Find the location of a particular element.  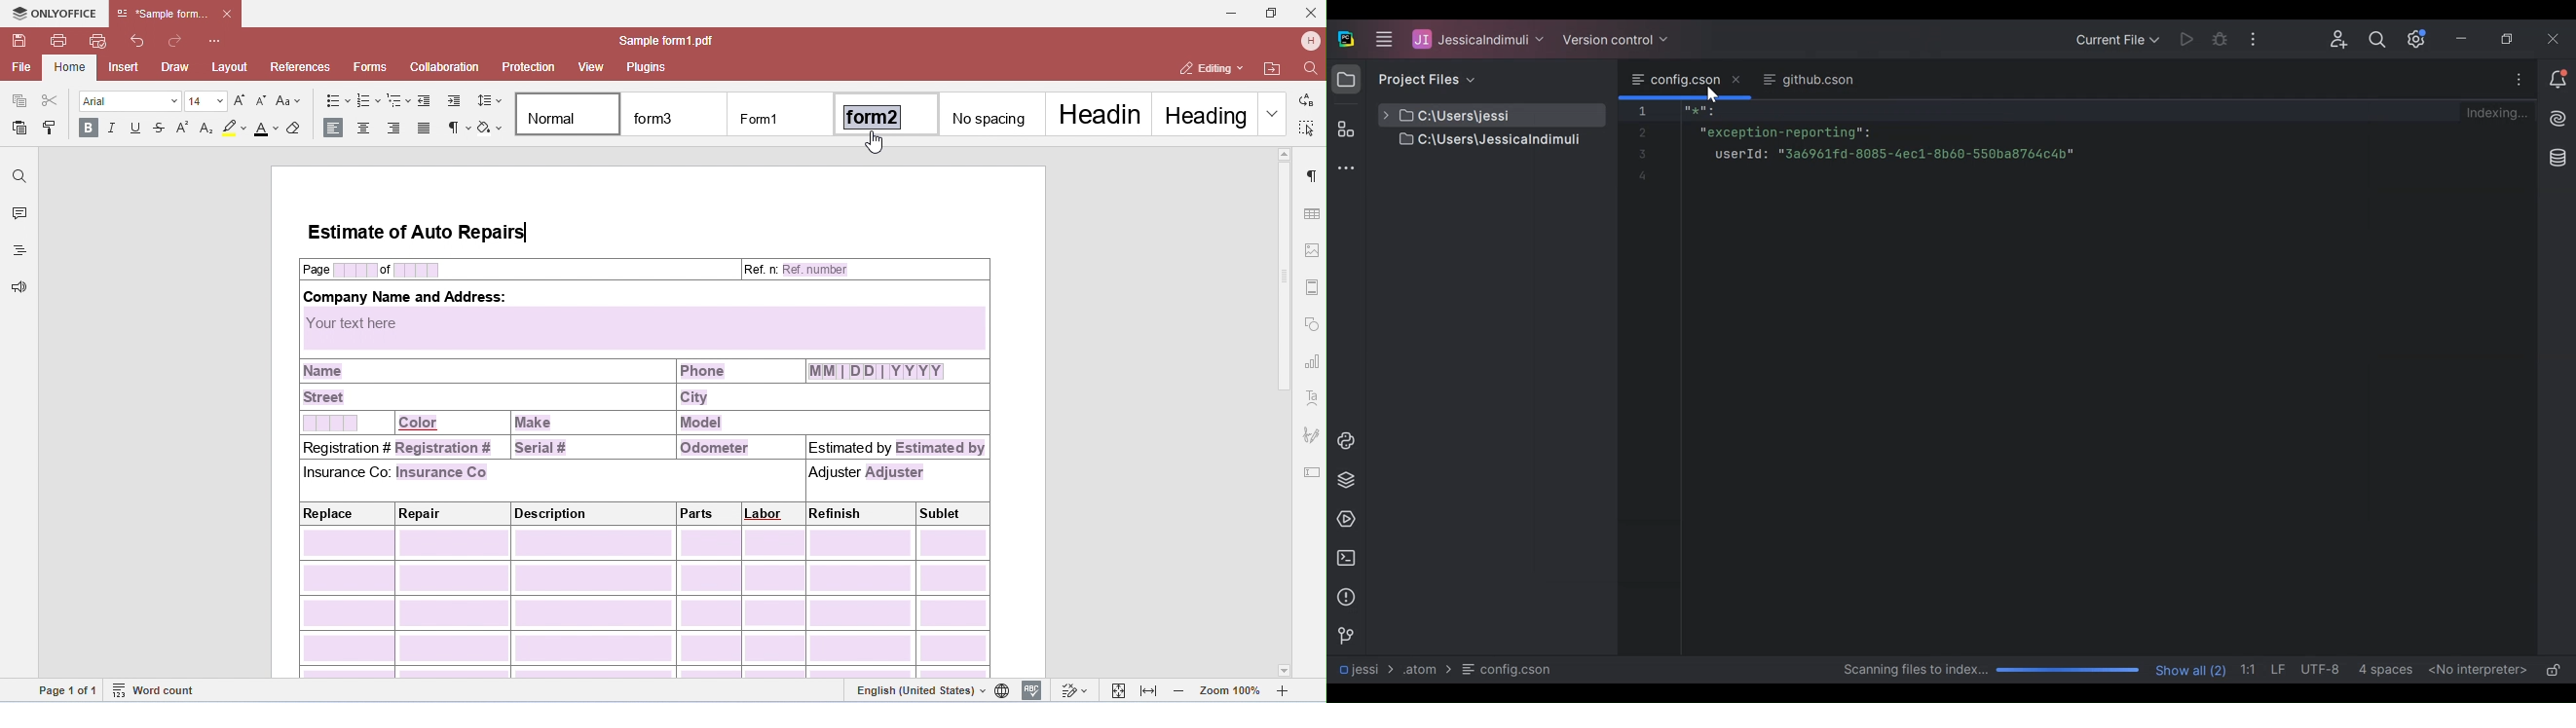

Settings is located at coordinates (2419, 38).